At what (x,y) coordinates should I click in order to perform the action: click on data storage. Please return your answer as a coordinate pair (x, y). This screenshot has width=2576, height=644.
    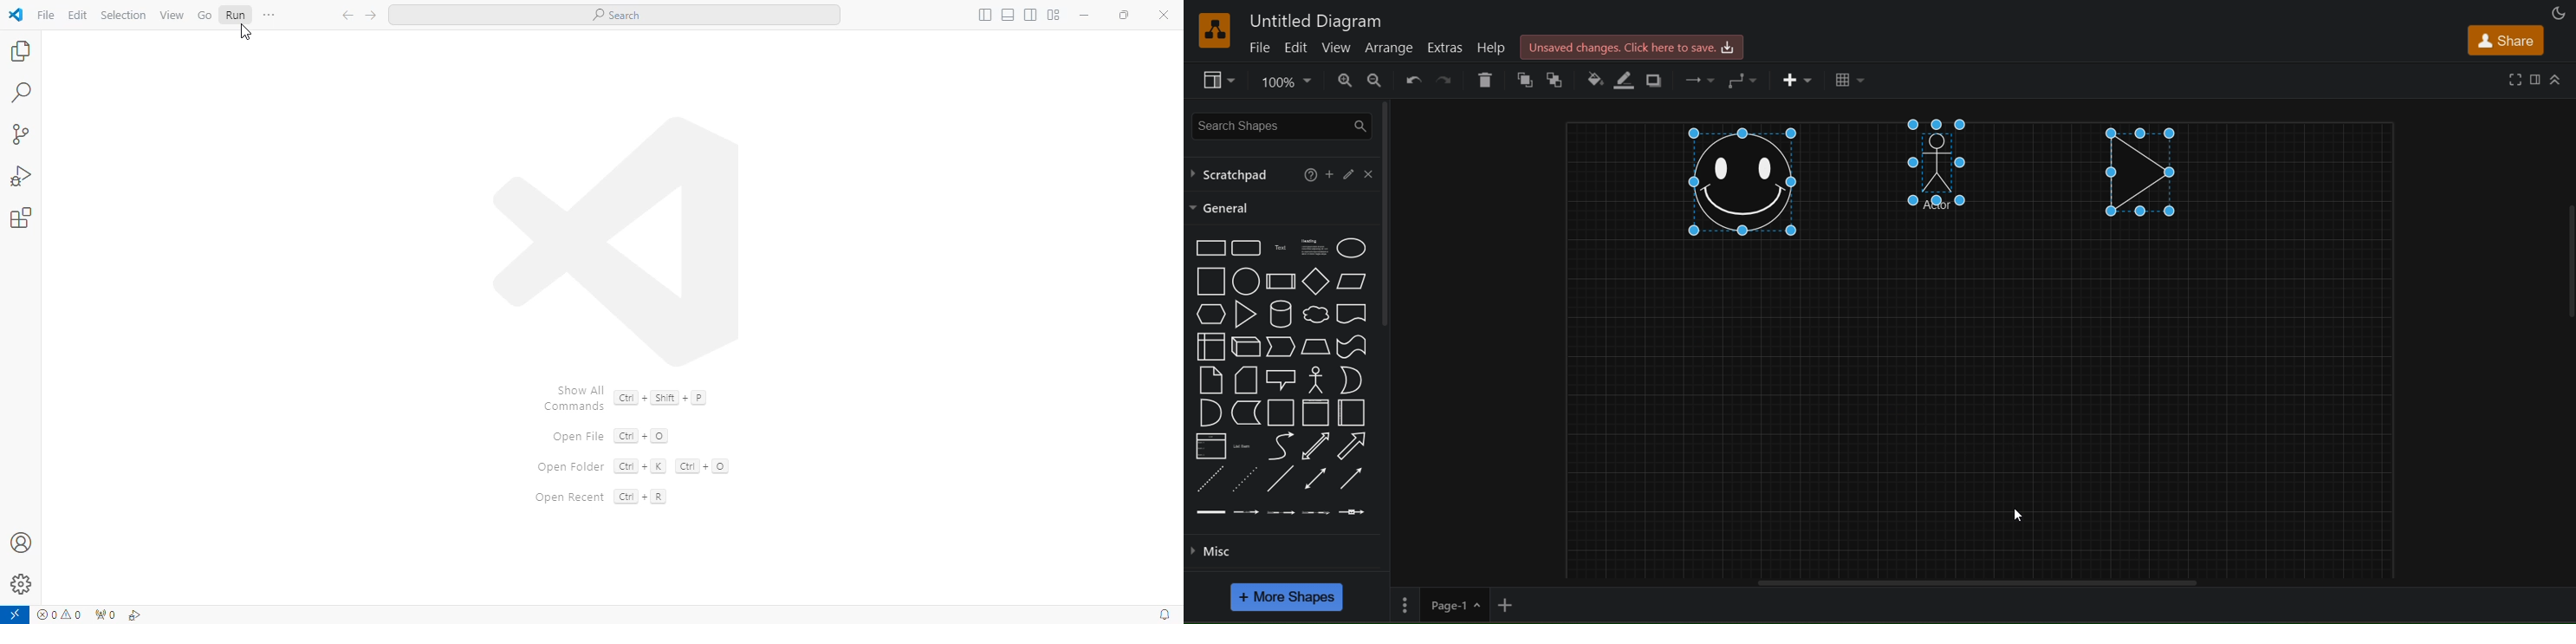
    Looking at the image, I should click on (1246, 412).